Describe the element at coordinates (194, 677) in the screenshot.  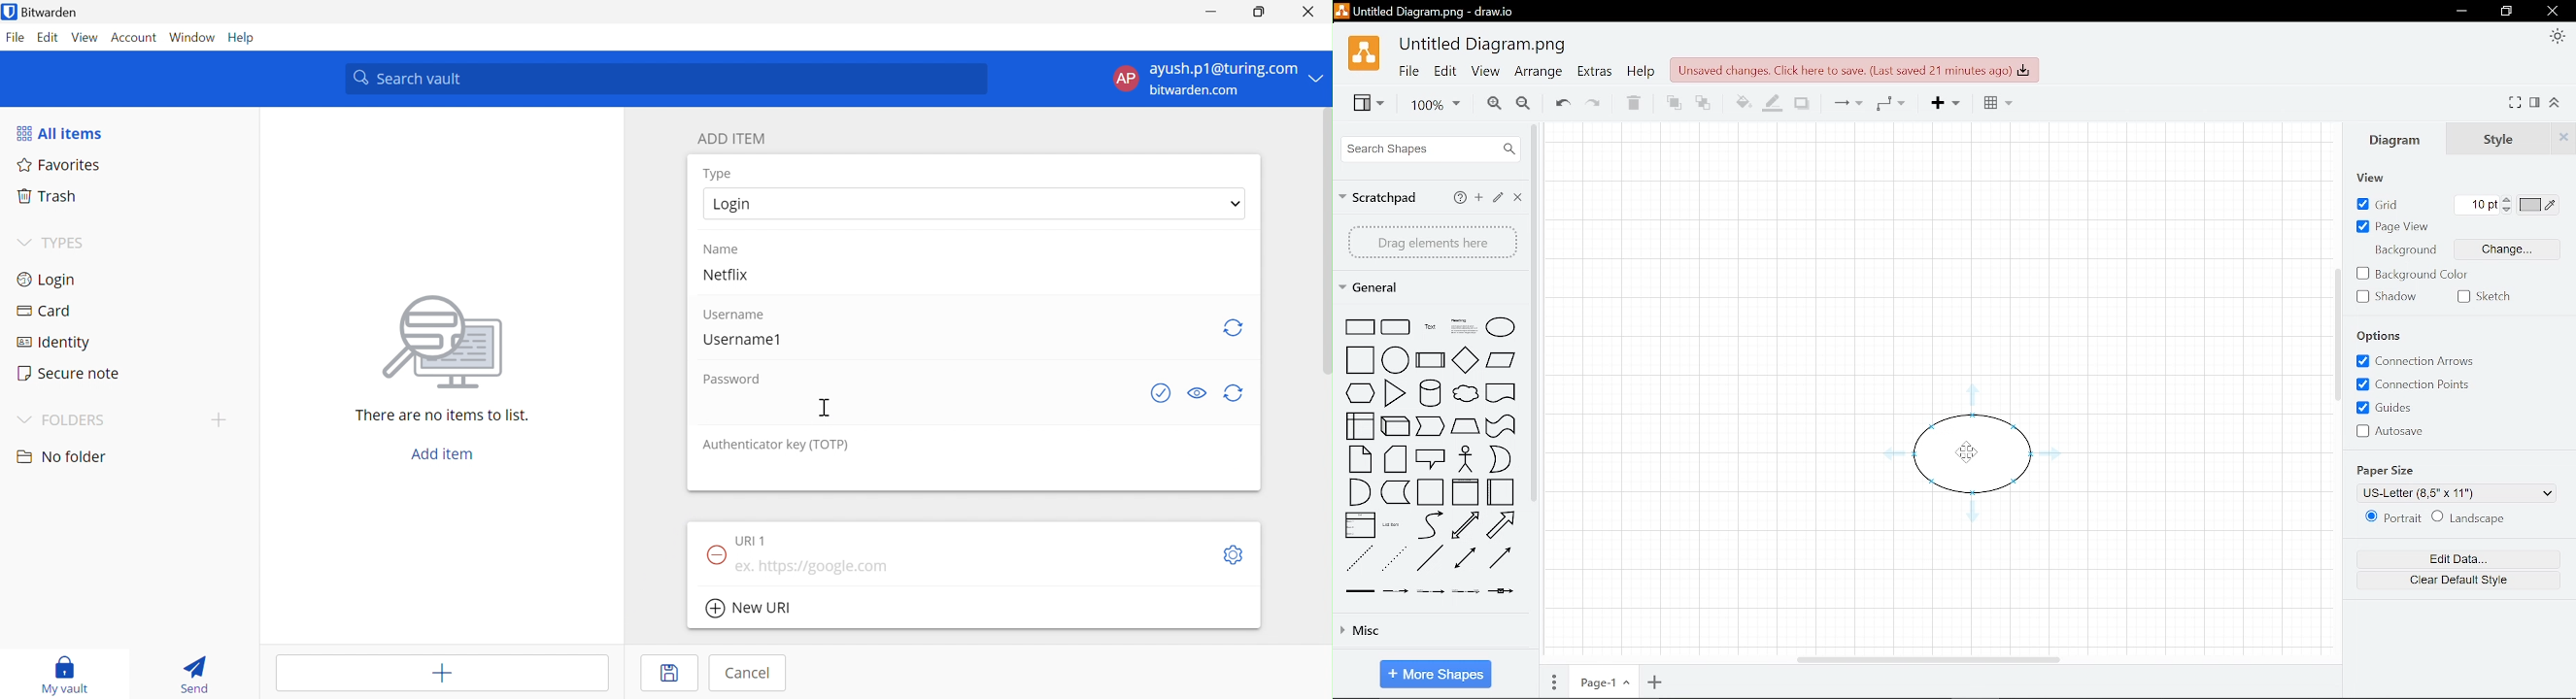
I see `Send` at that location.